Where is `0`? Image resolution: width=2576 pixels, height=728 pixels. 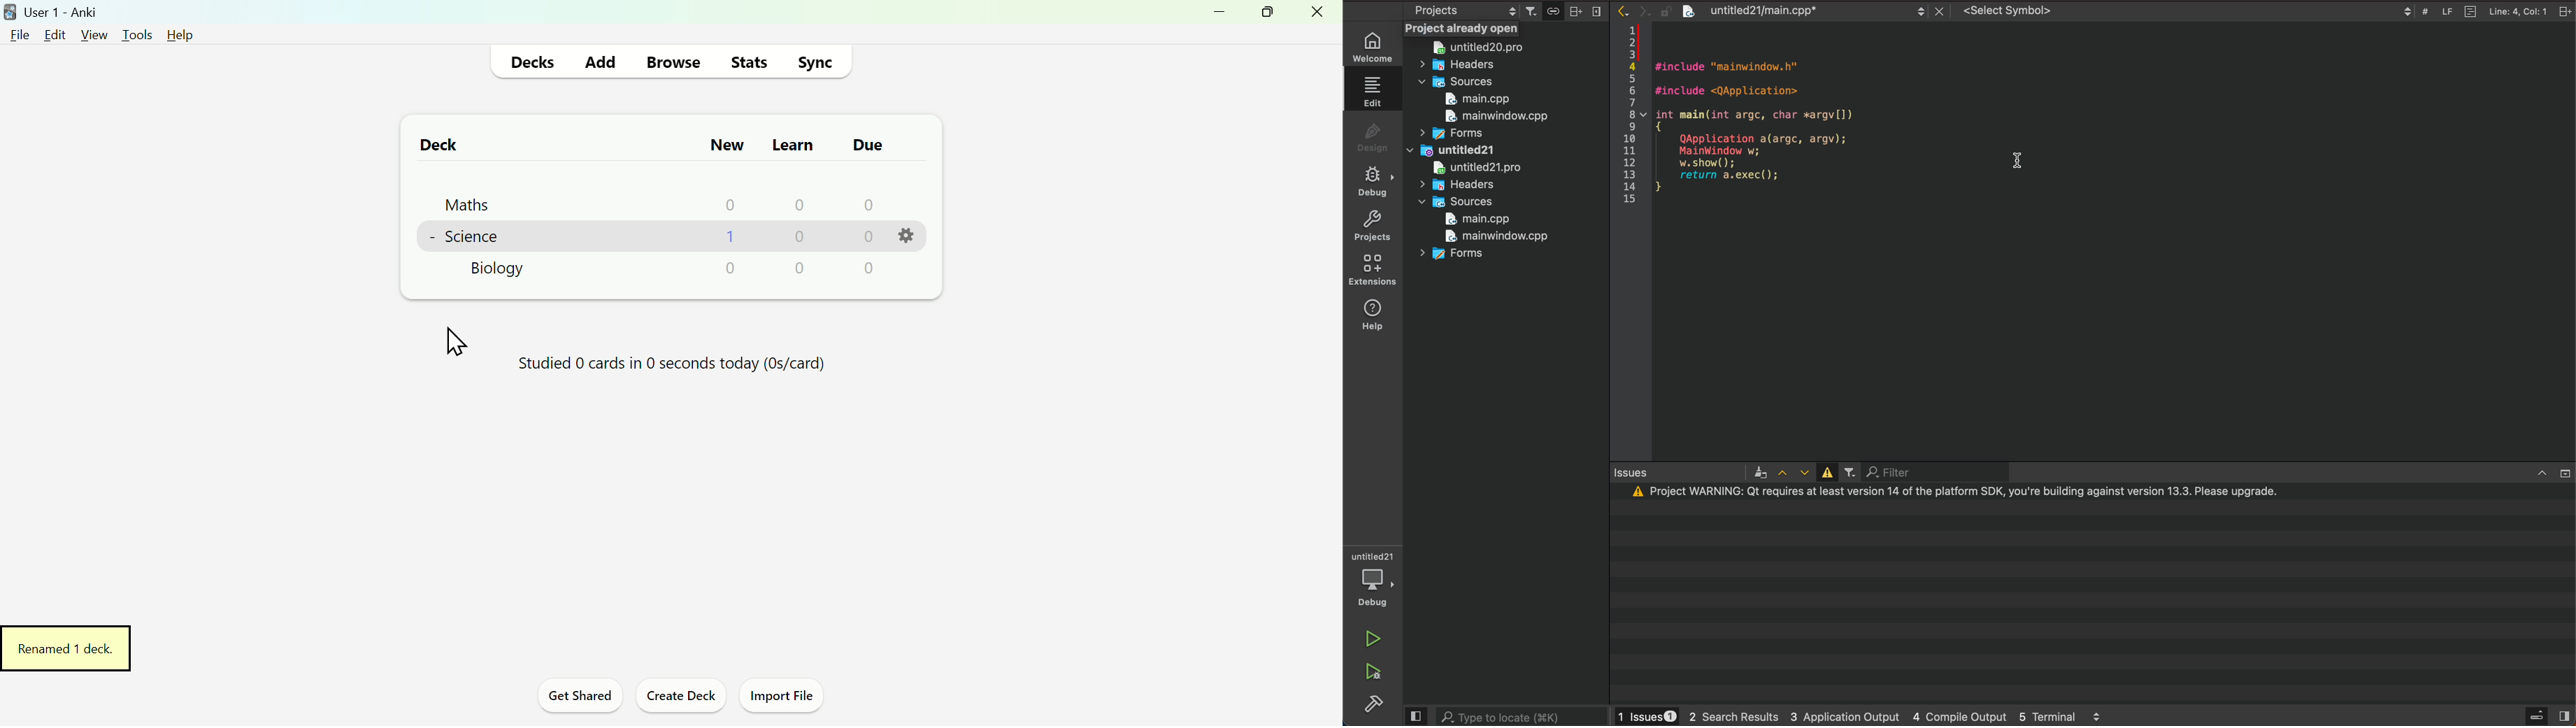
0 is located at coordinates (867, 204).